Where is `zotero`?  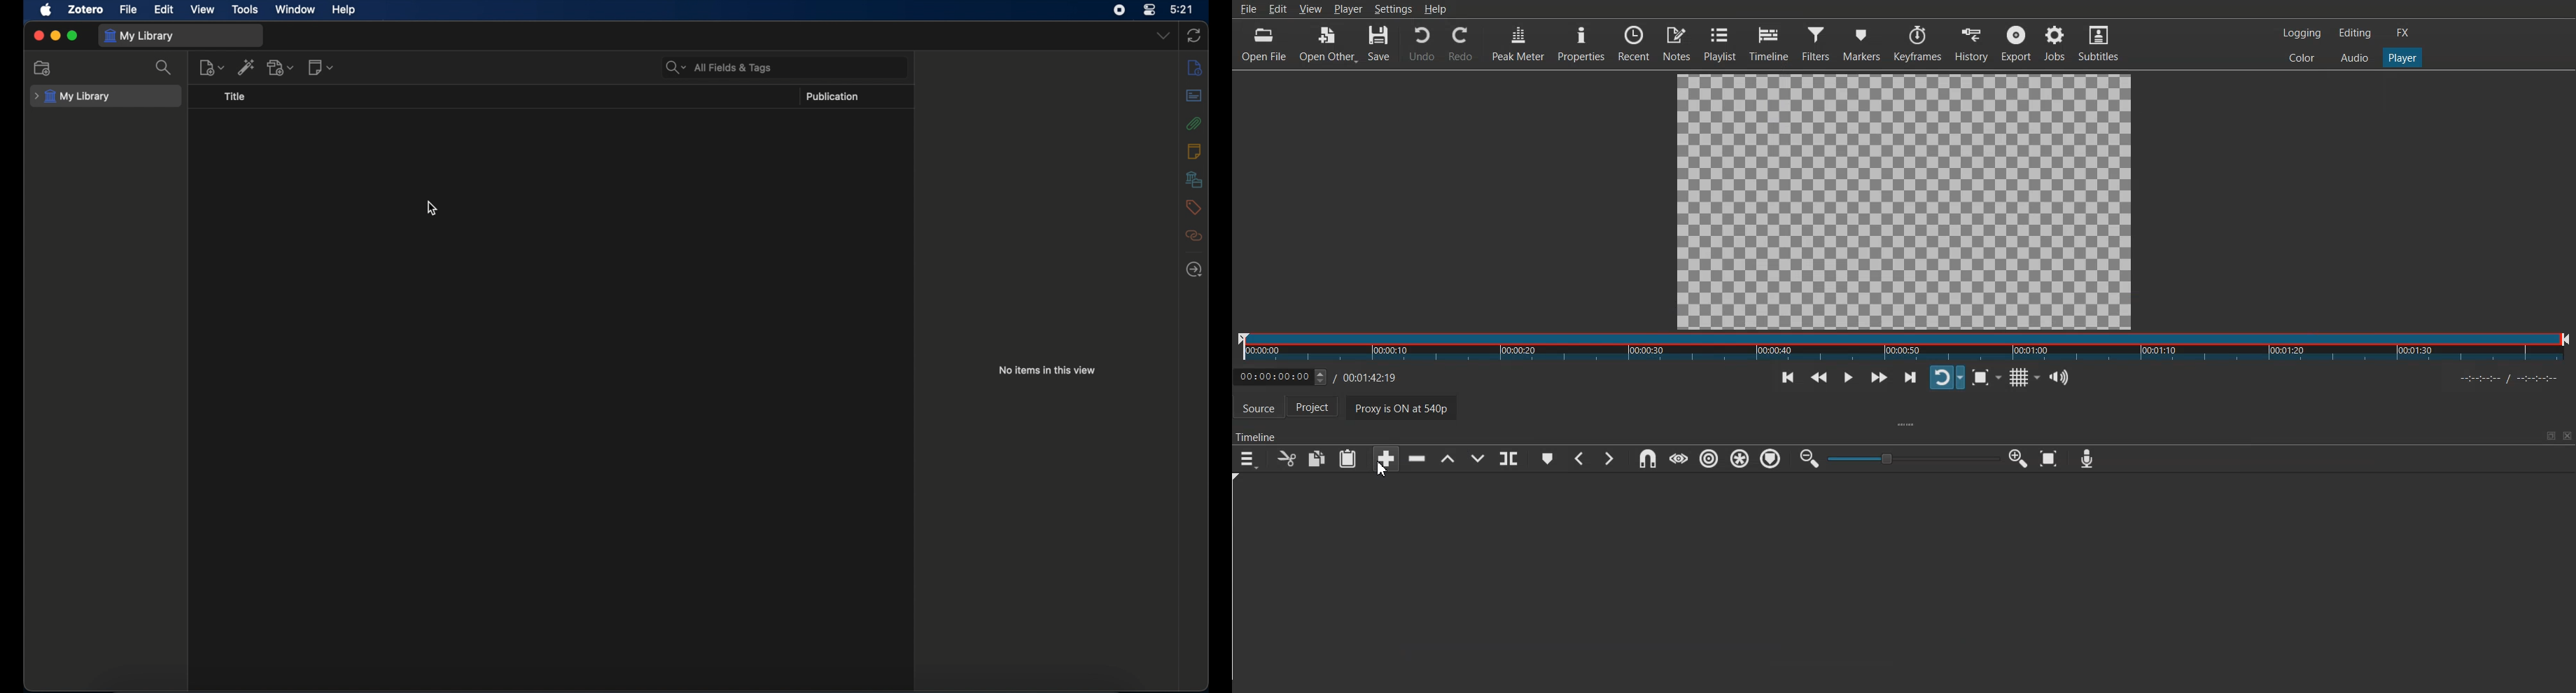
zotero is located at coordinates (86, 10).